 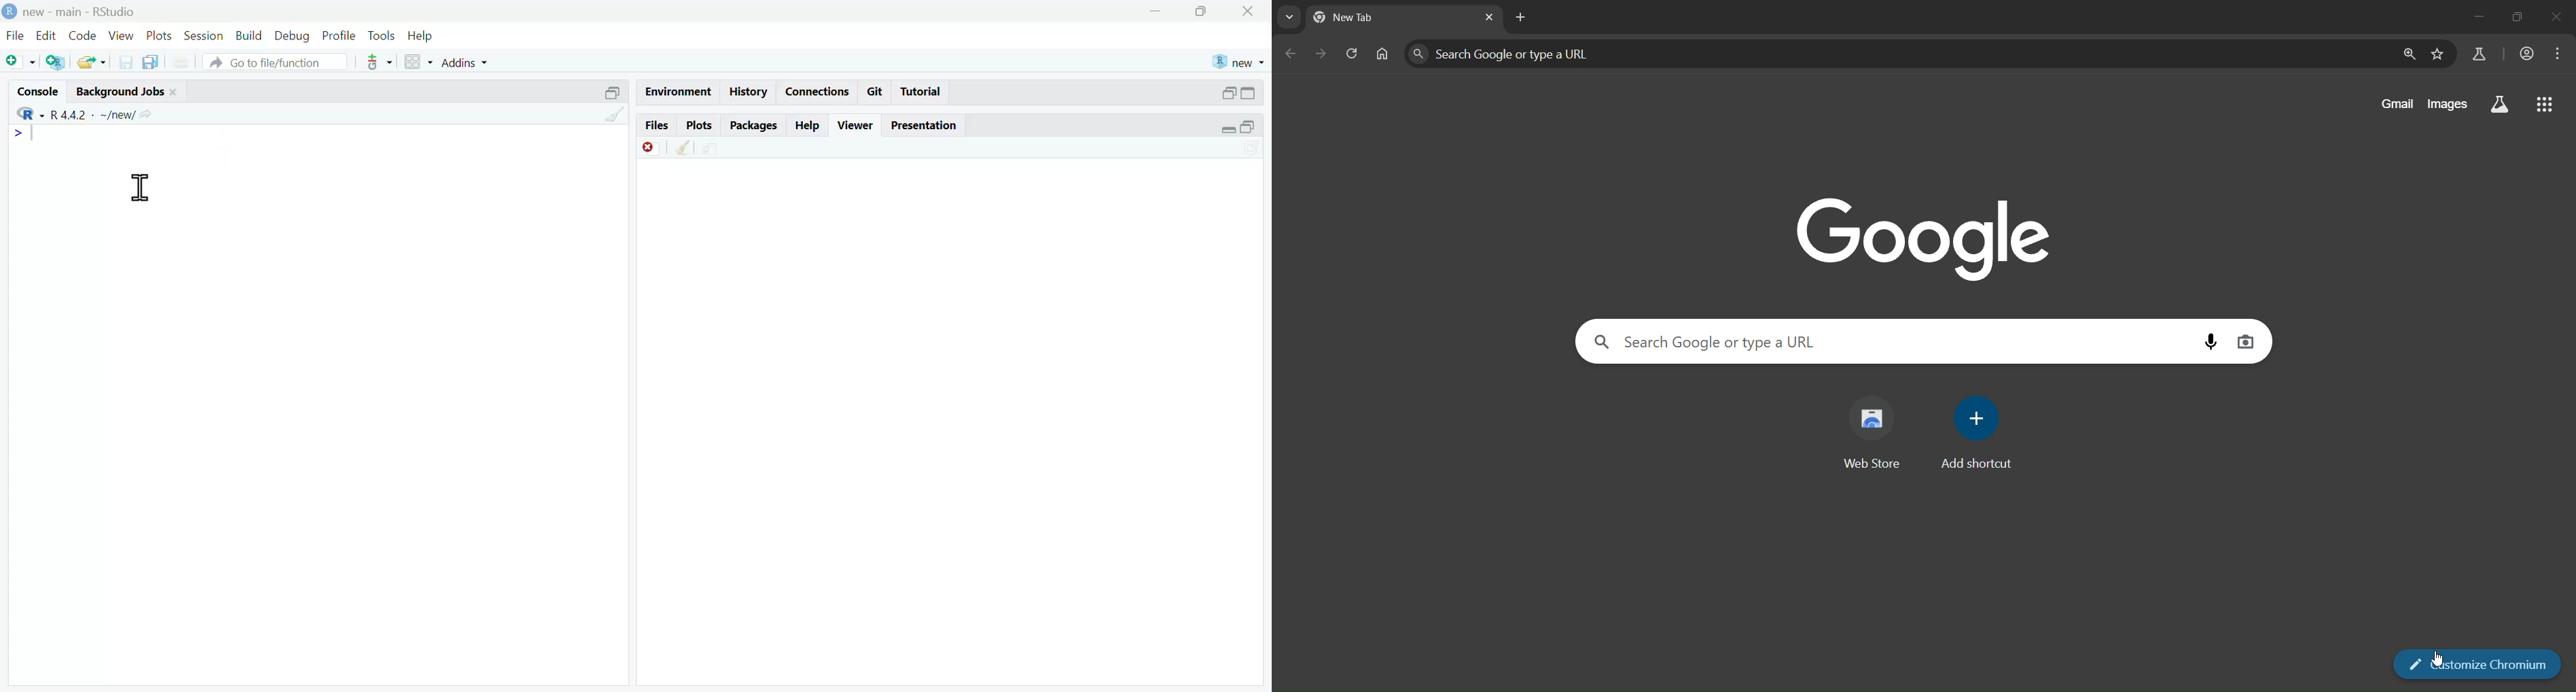 What do you see at coordinates (19, 64) in the screenshot?
I see `New file` at bounding box center [19, 64].